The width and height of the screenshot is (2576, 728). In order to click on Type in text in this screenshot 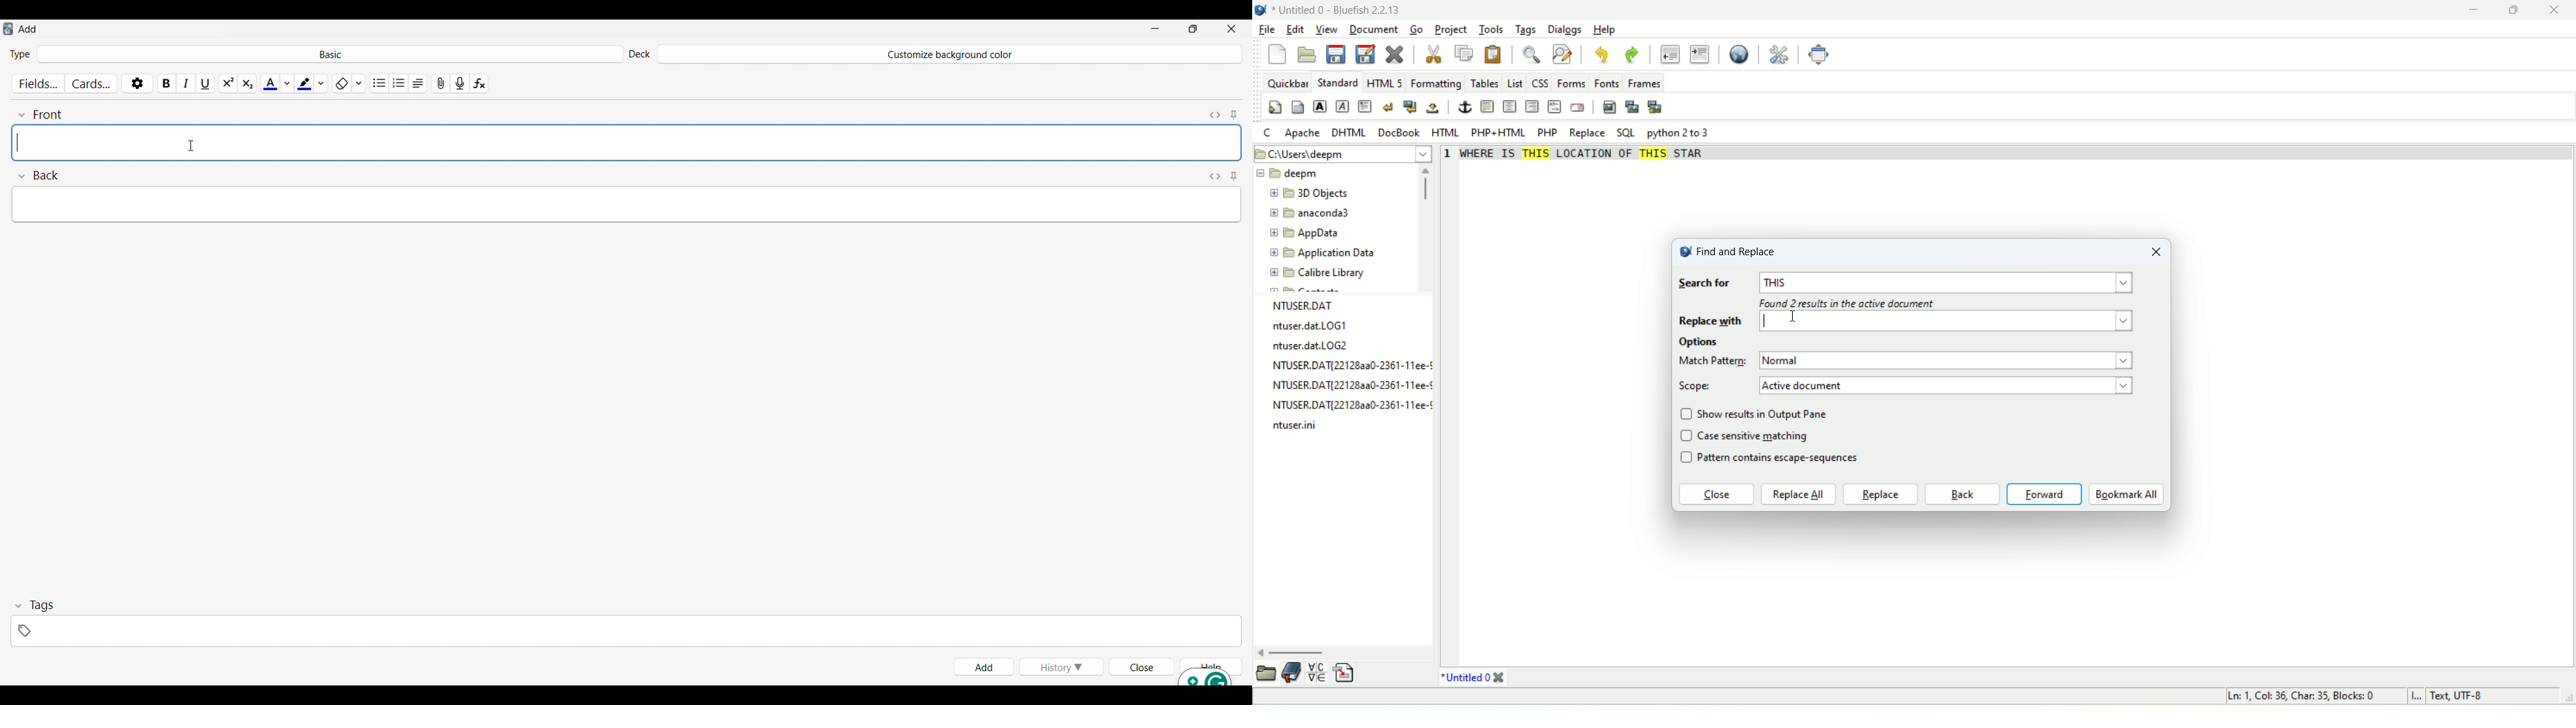, I will do `click(625, 202)`.